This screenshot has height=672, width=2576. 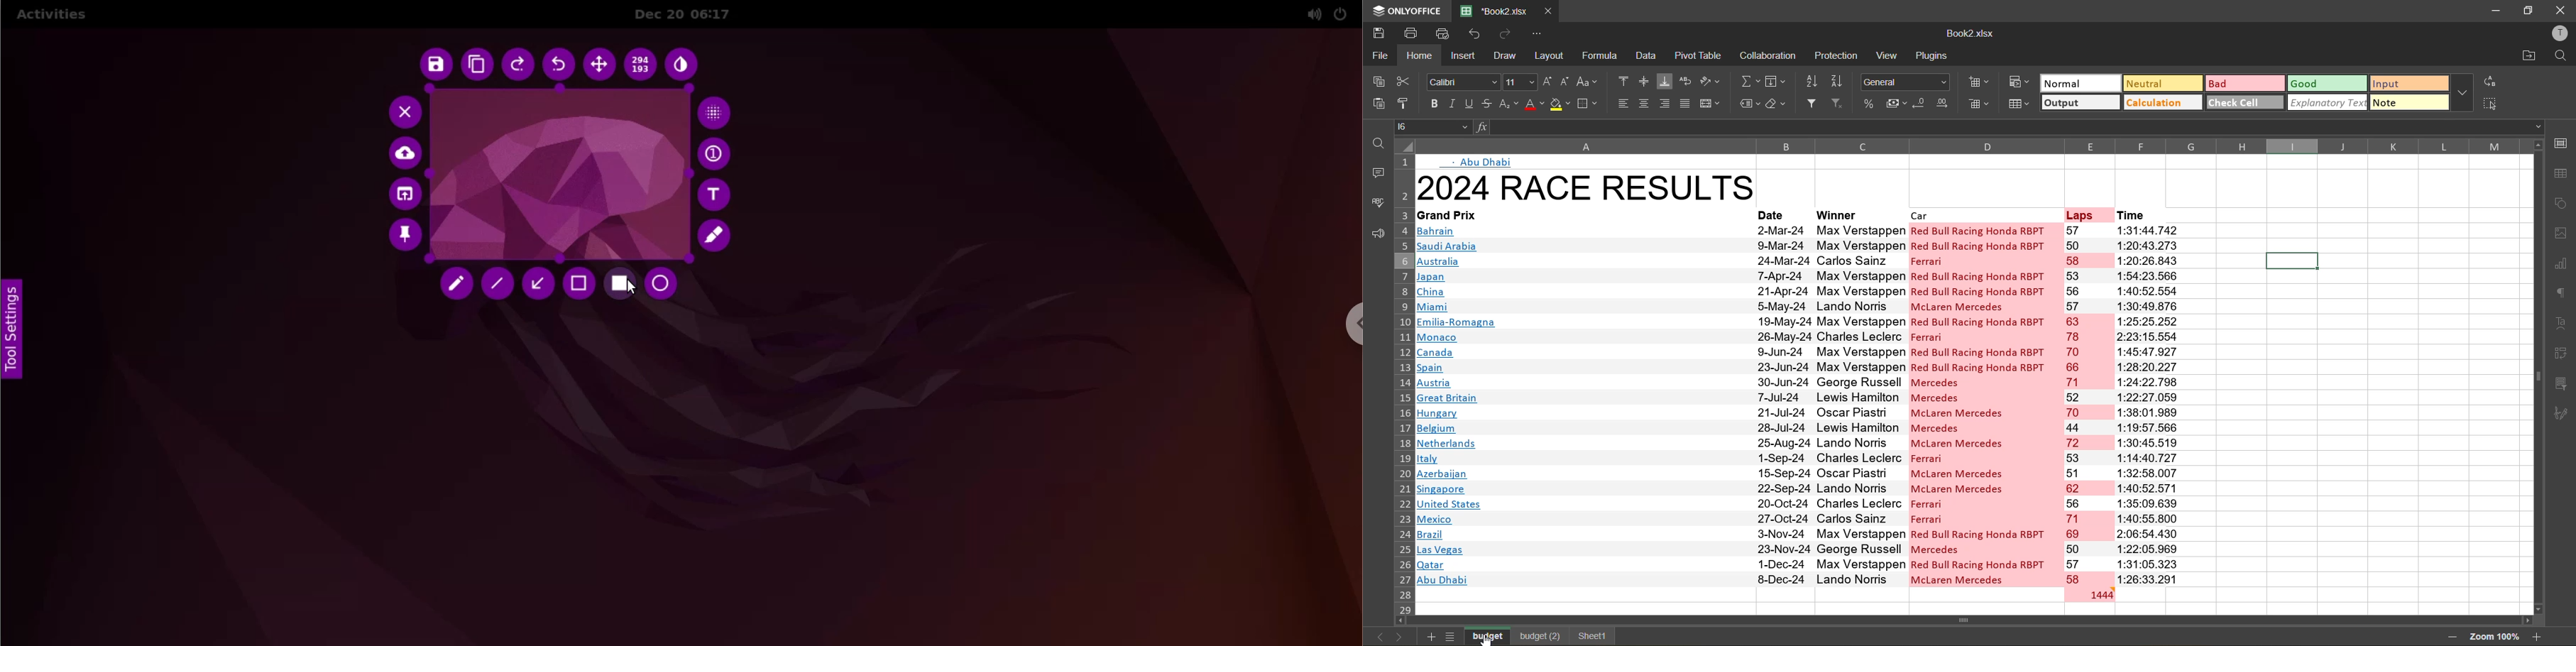 I want to click on formula bar, so click(x=2006, y=126).